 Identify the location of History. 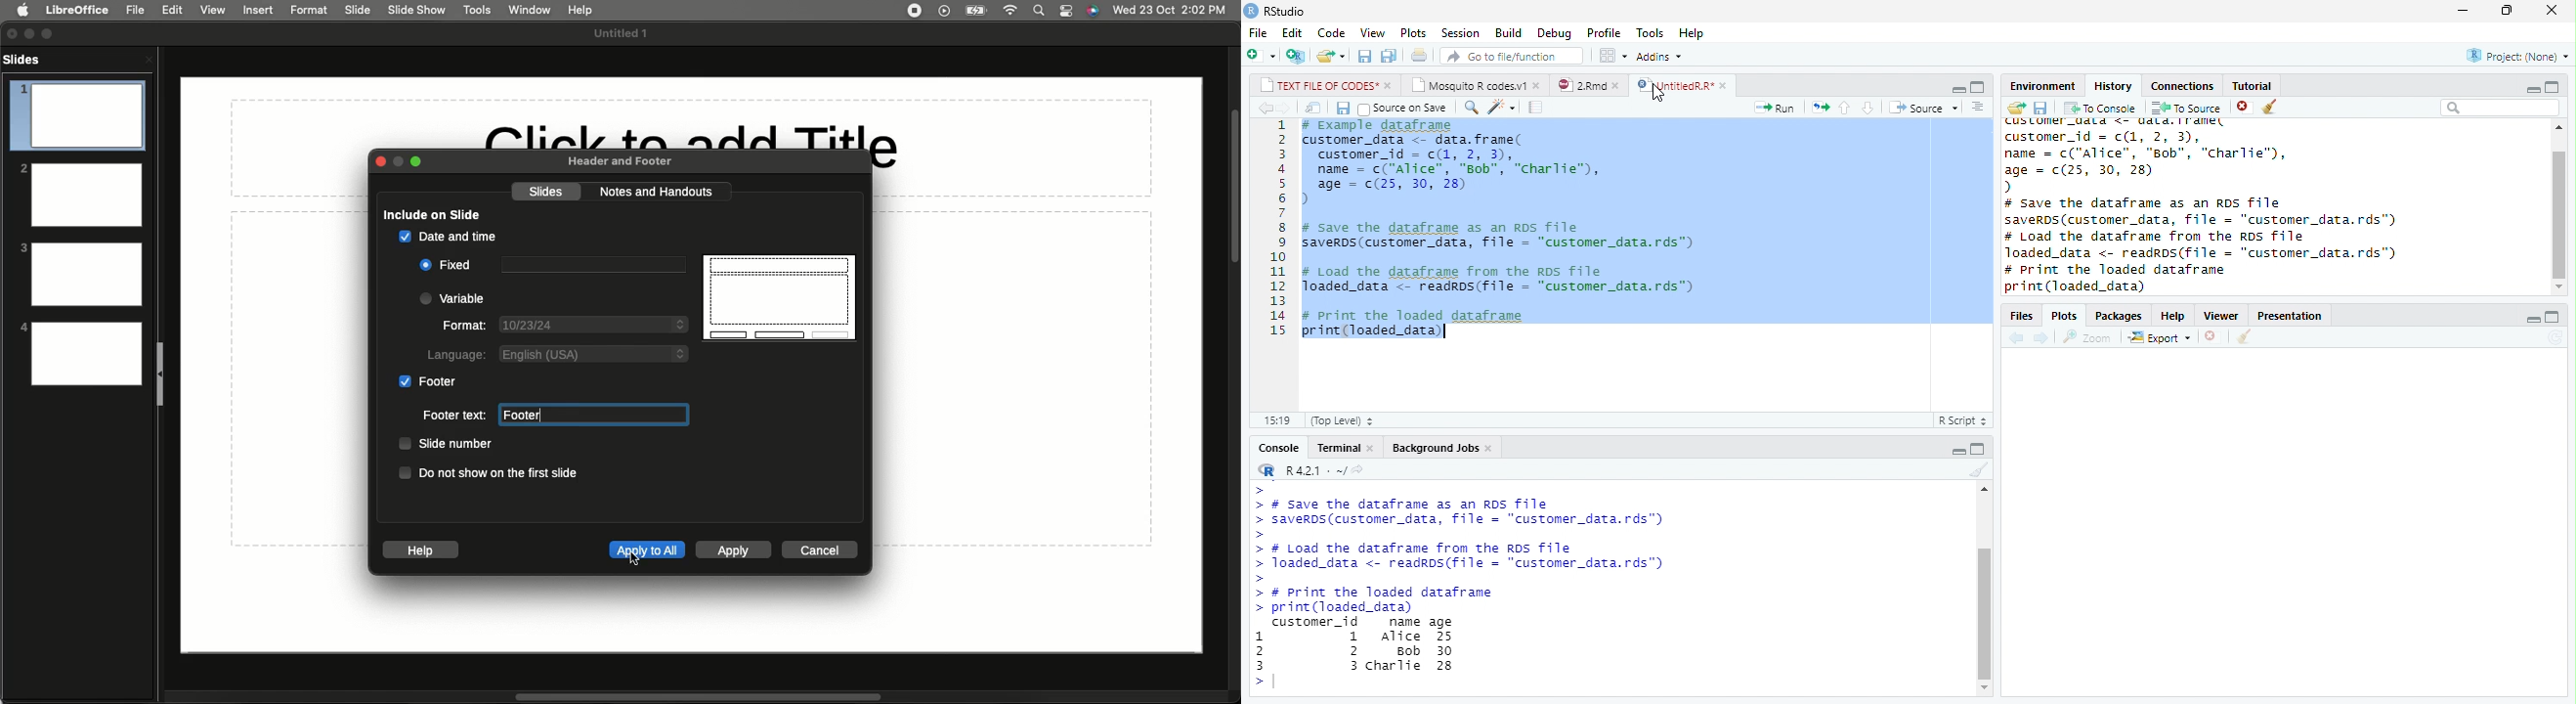
(2113, 85).